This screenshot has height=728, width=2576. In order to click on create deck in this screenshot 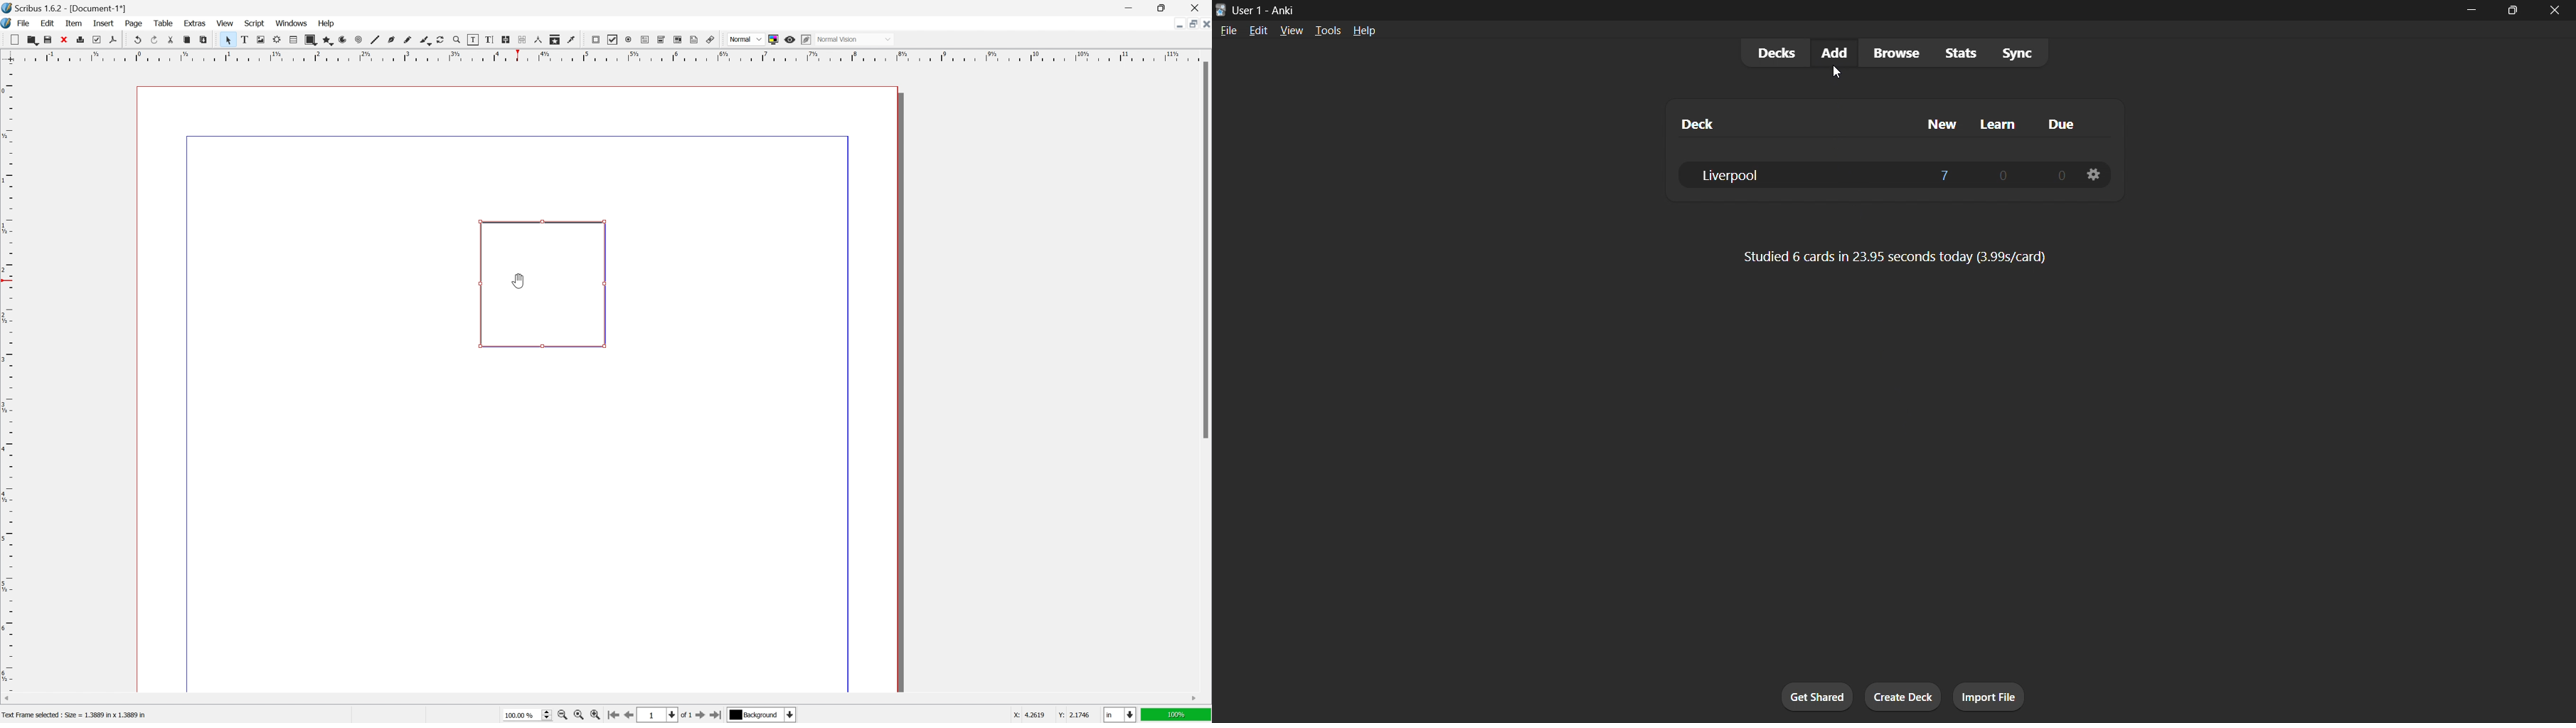, I will do `click(1904, 697)`.